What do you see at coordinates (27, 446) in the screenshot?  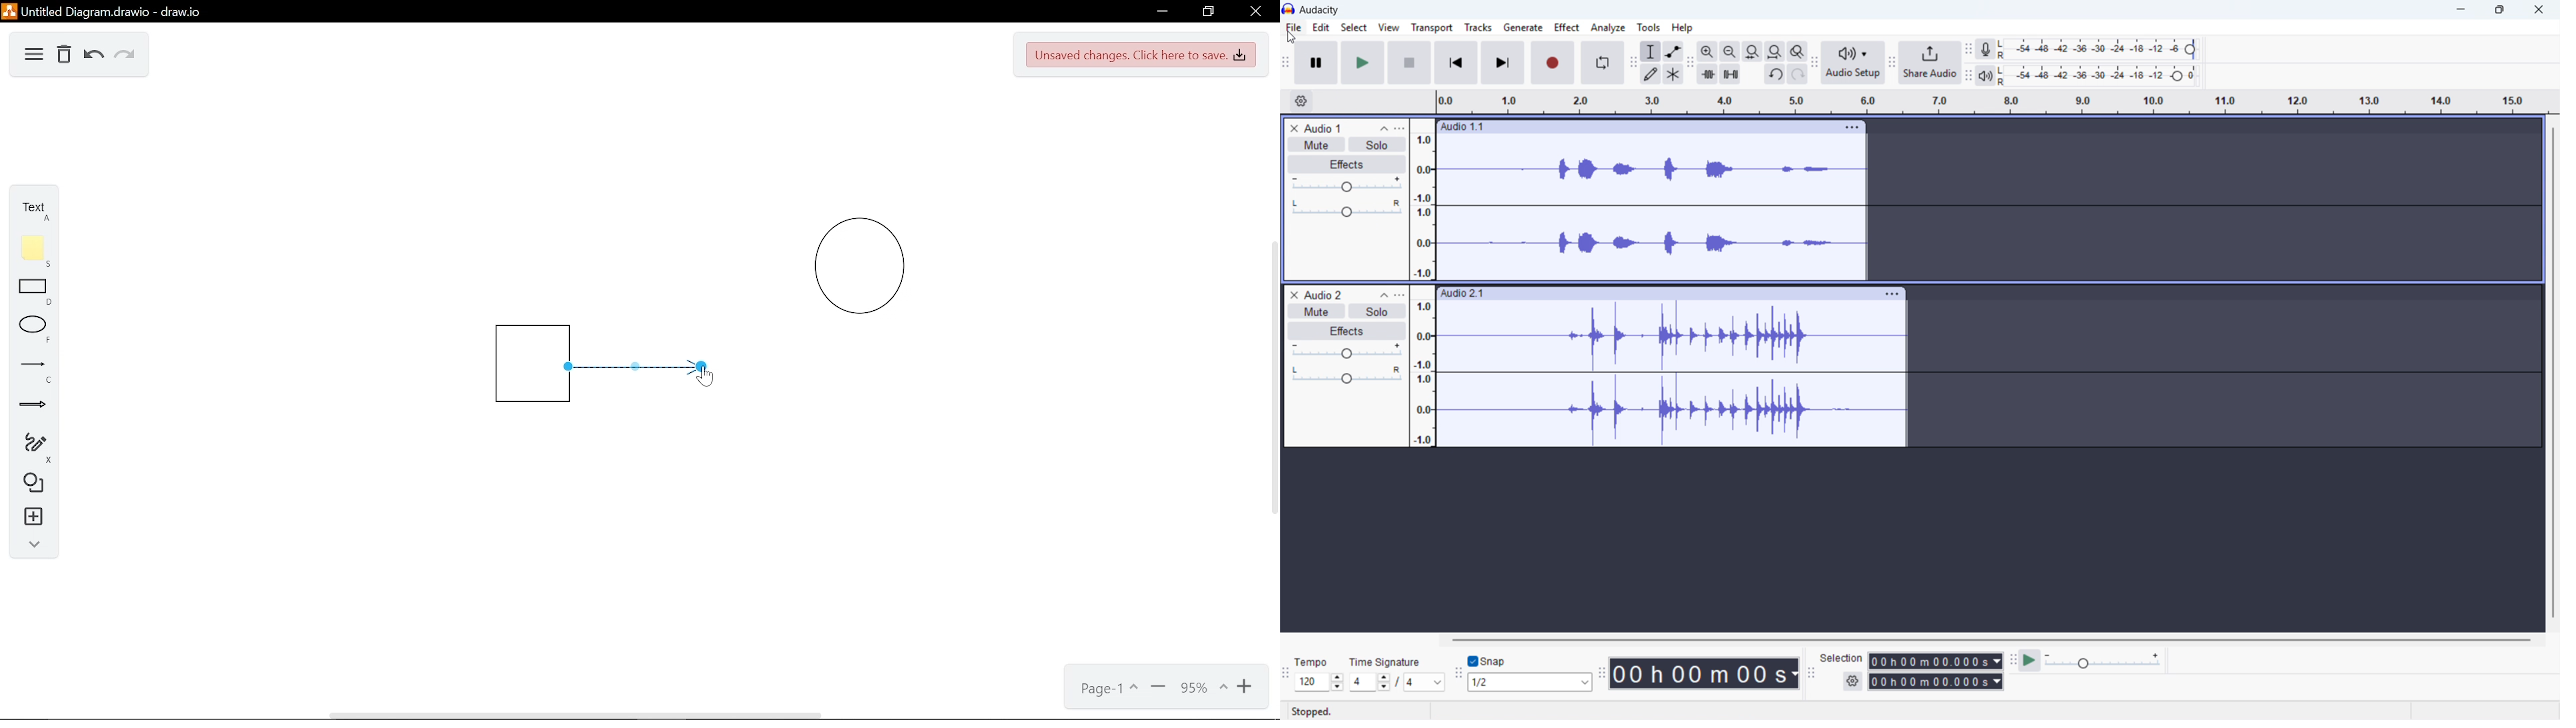 I see `Free hand` at bounding box center [27, 446].